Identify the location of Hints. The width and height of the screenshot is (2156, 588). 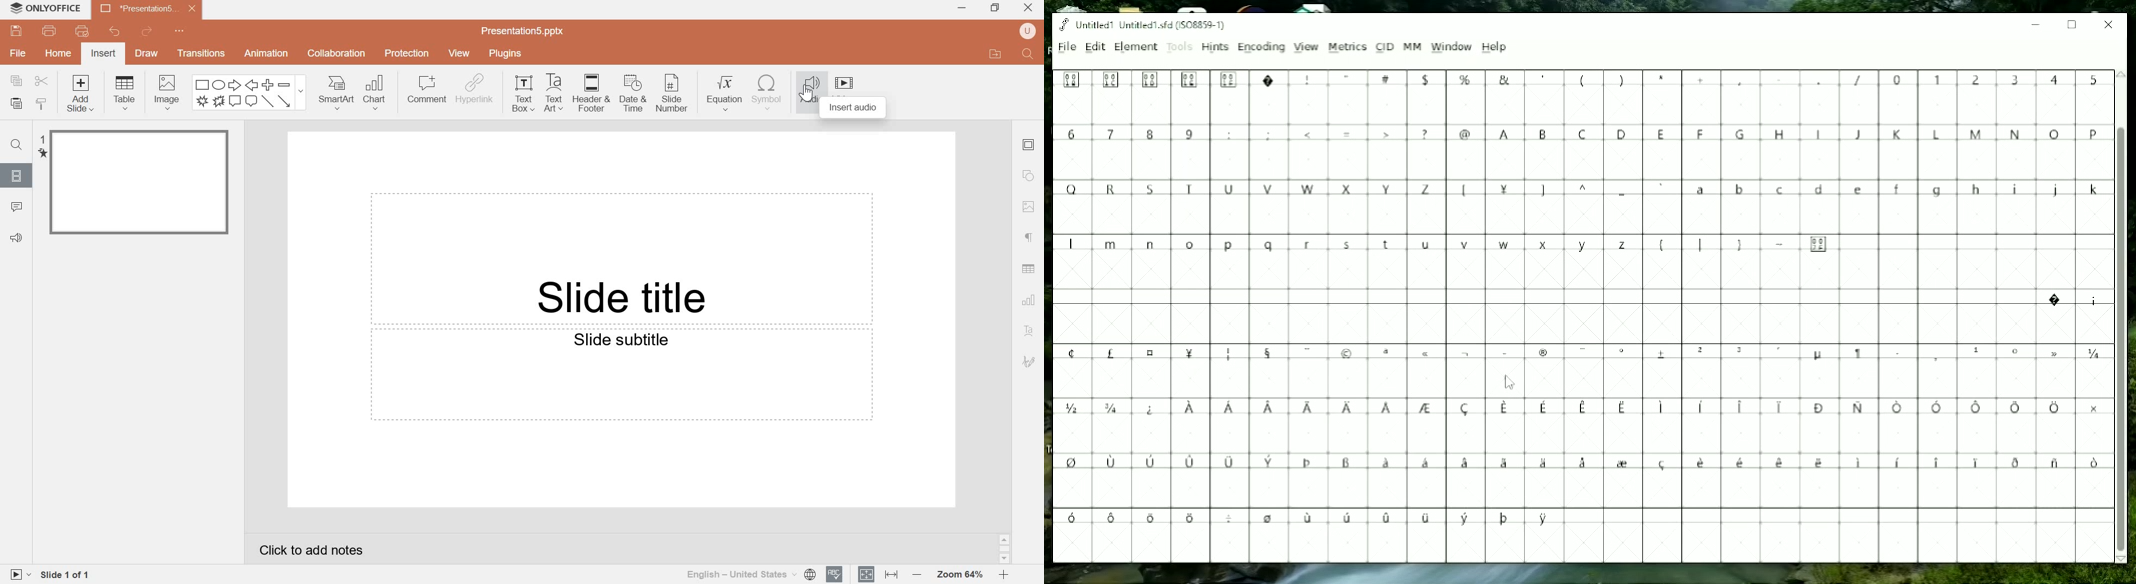
(1215, 47).